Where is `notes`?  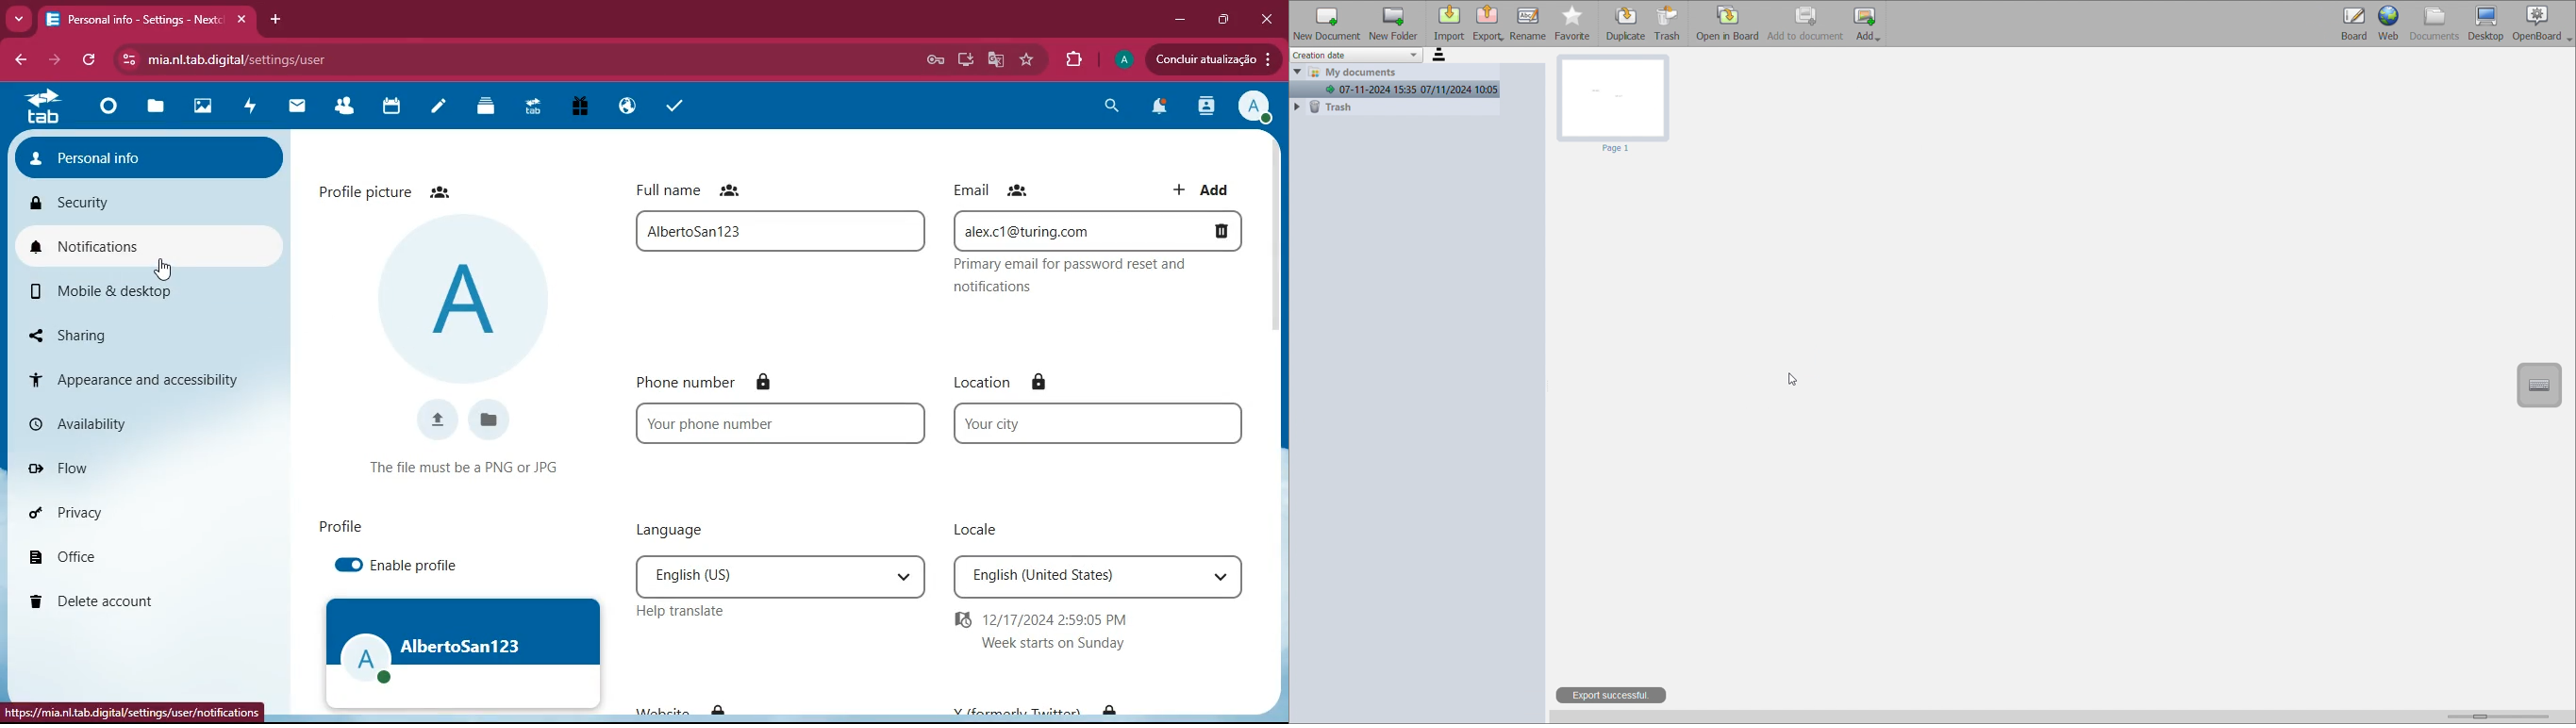 notes is located at coordinates (439, 109).